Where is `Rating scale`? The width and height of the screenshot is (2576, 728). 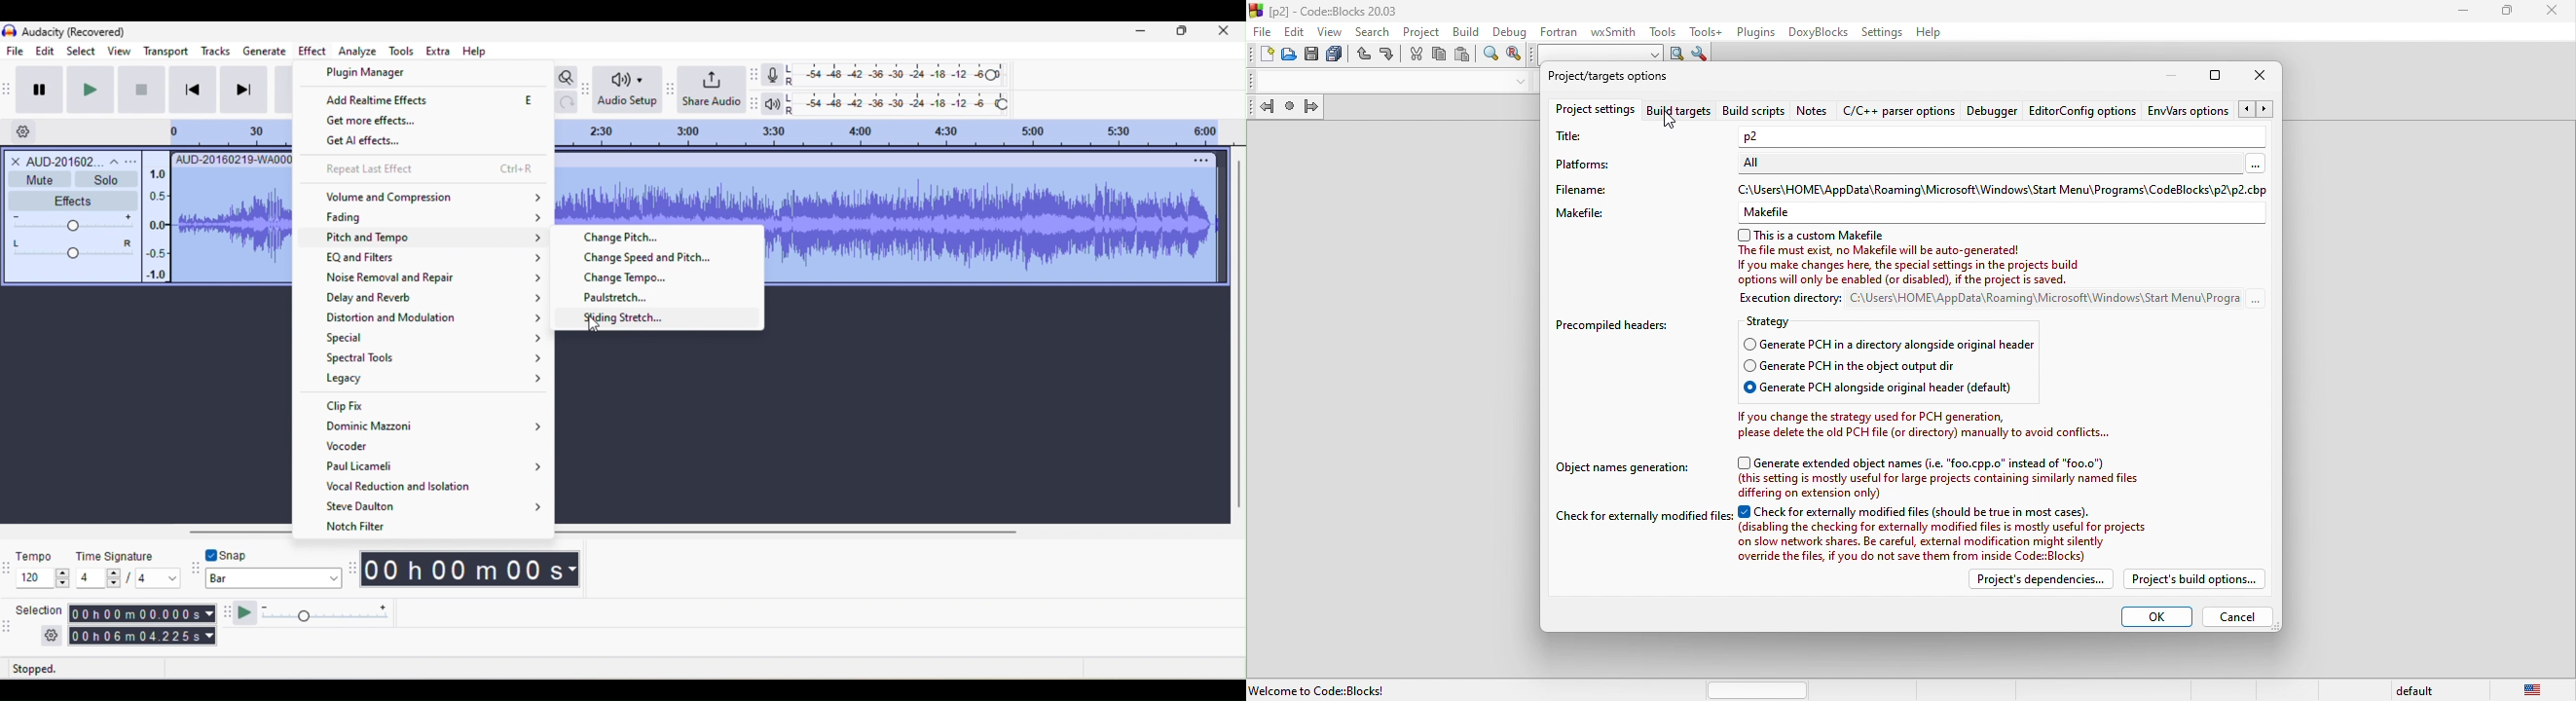 Rating scale is located at coordinates (900, 132).